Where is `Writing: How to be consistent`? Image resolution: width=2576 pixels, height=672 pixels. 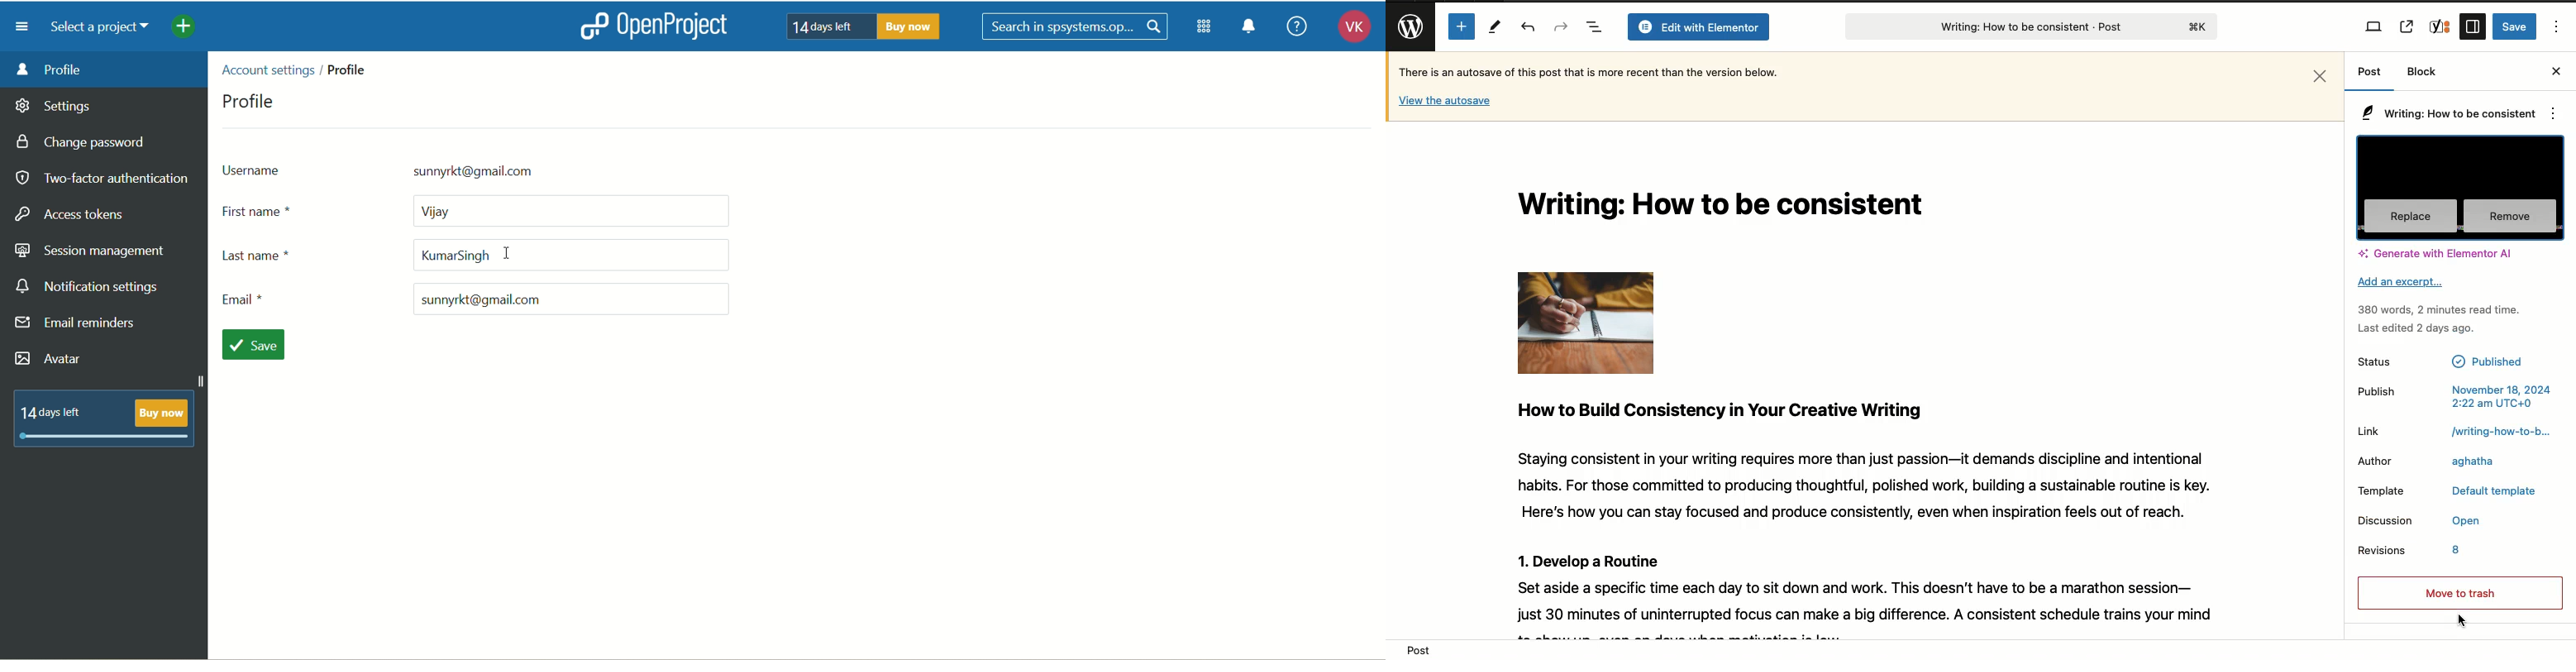
Writing: How to be consistent is located at coordinates (1729, 208).